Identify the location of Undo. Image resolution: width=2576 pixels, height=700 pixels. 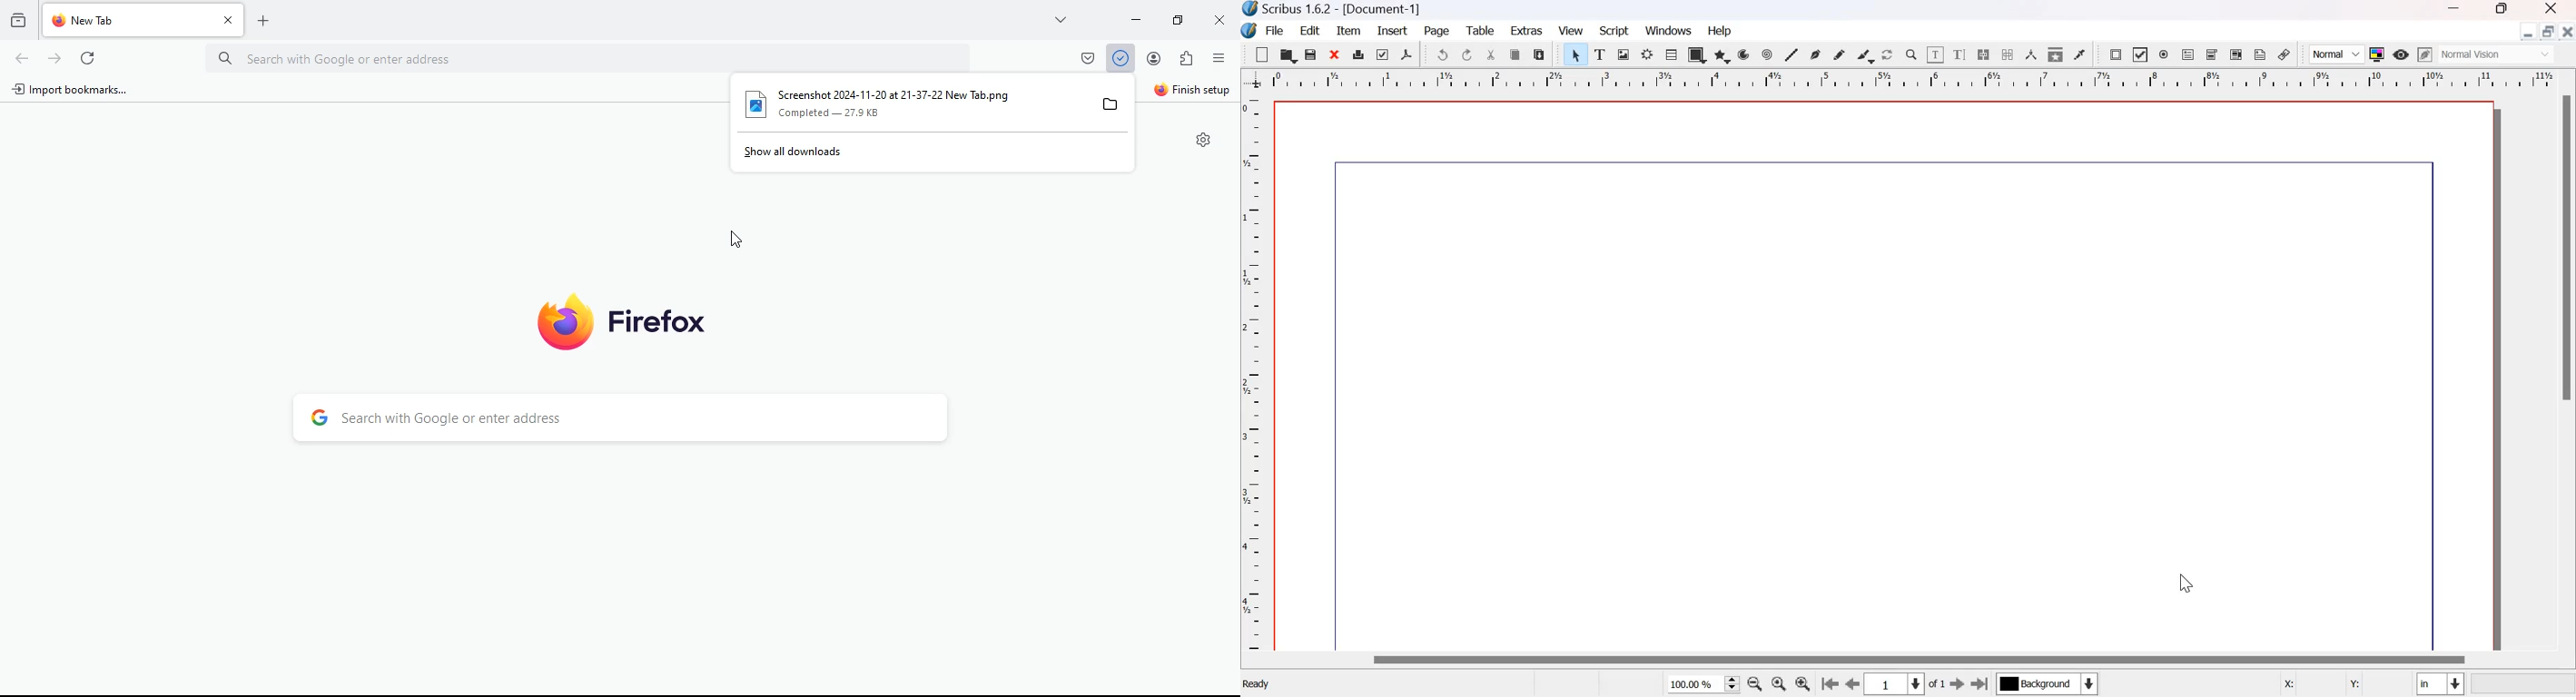
(1444, 55).